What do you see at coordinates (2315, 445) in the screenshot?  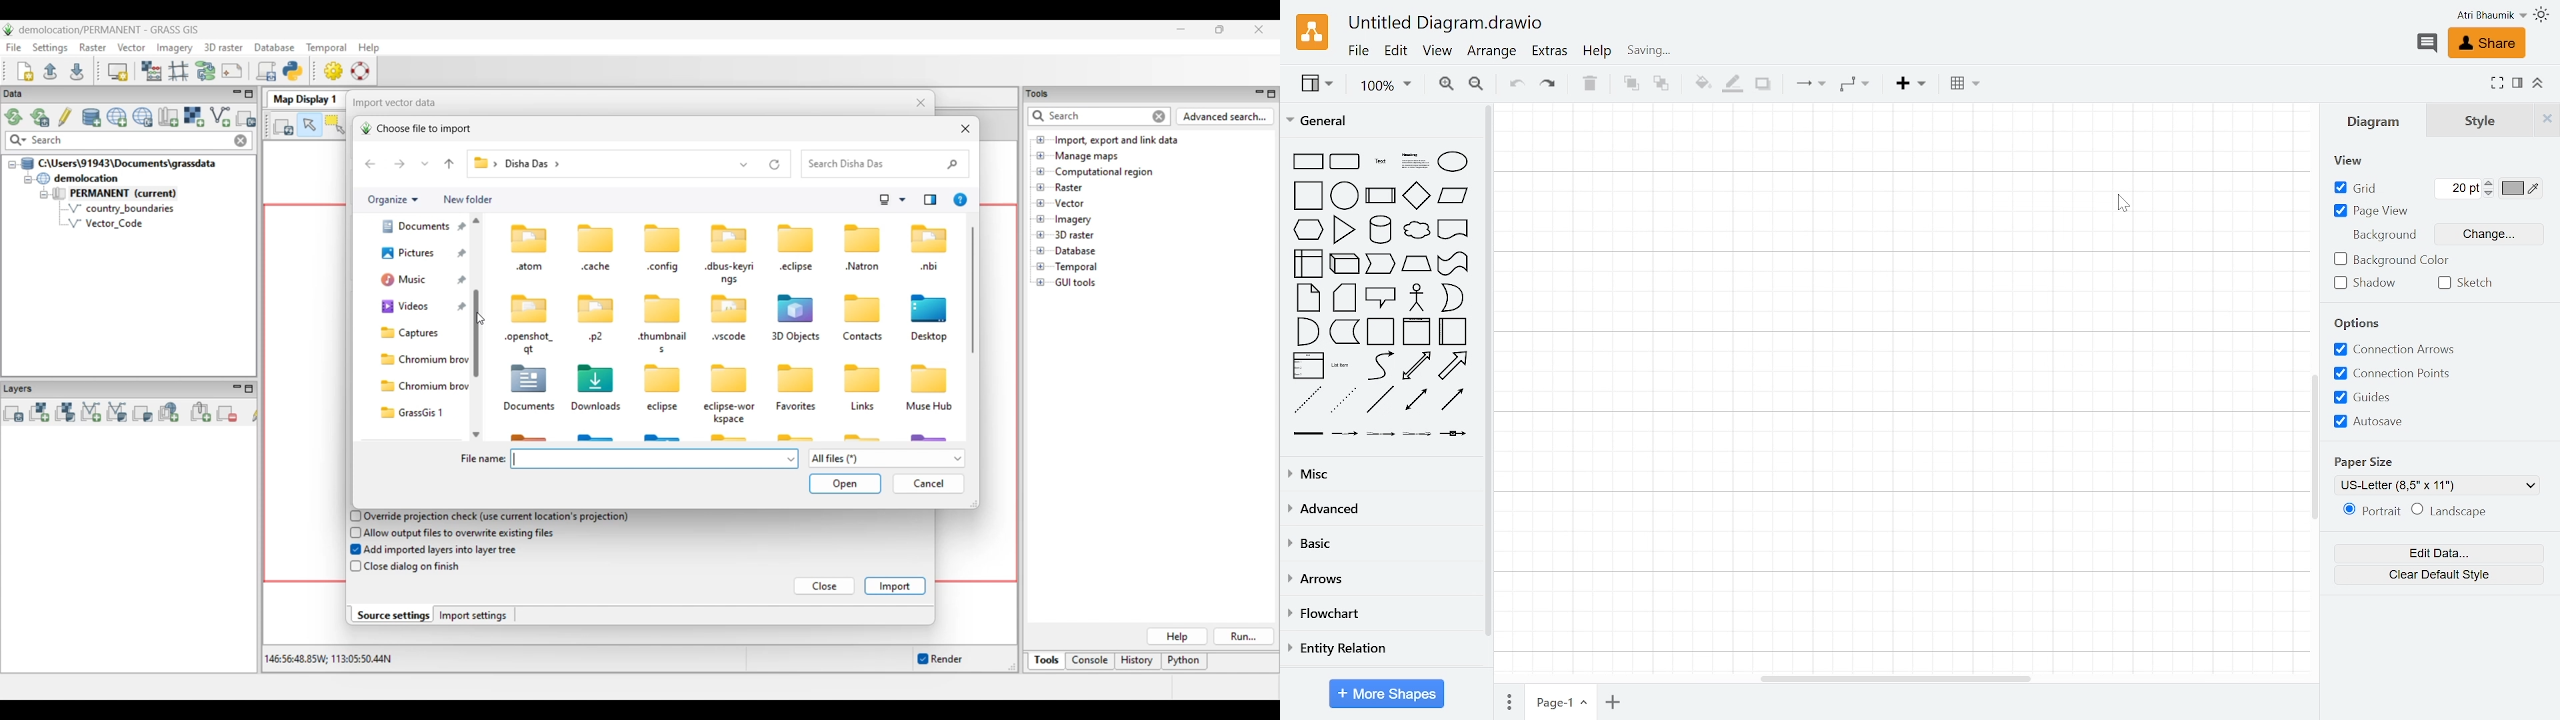 I see `Vertical scrollbar` at bounding box center [2315, 445].